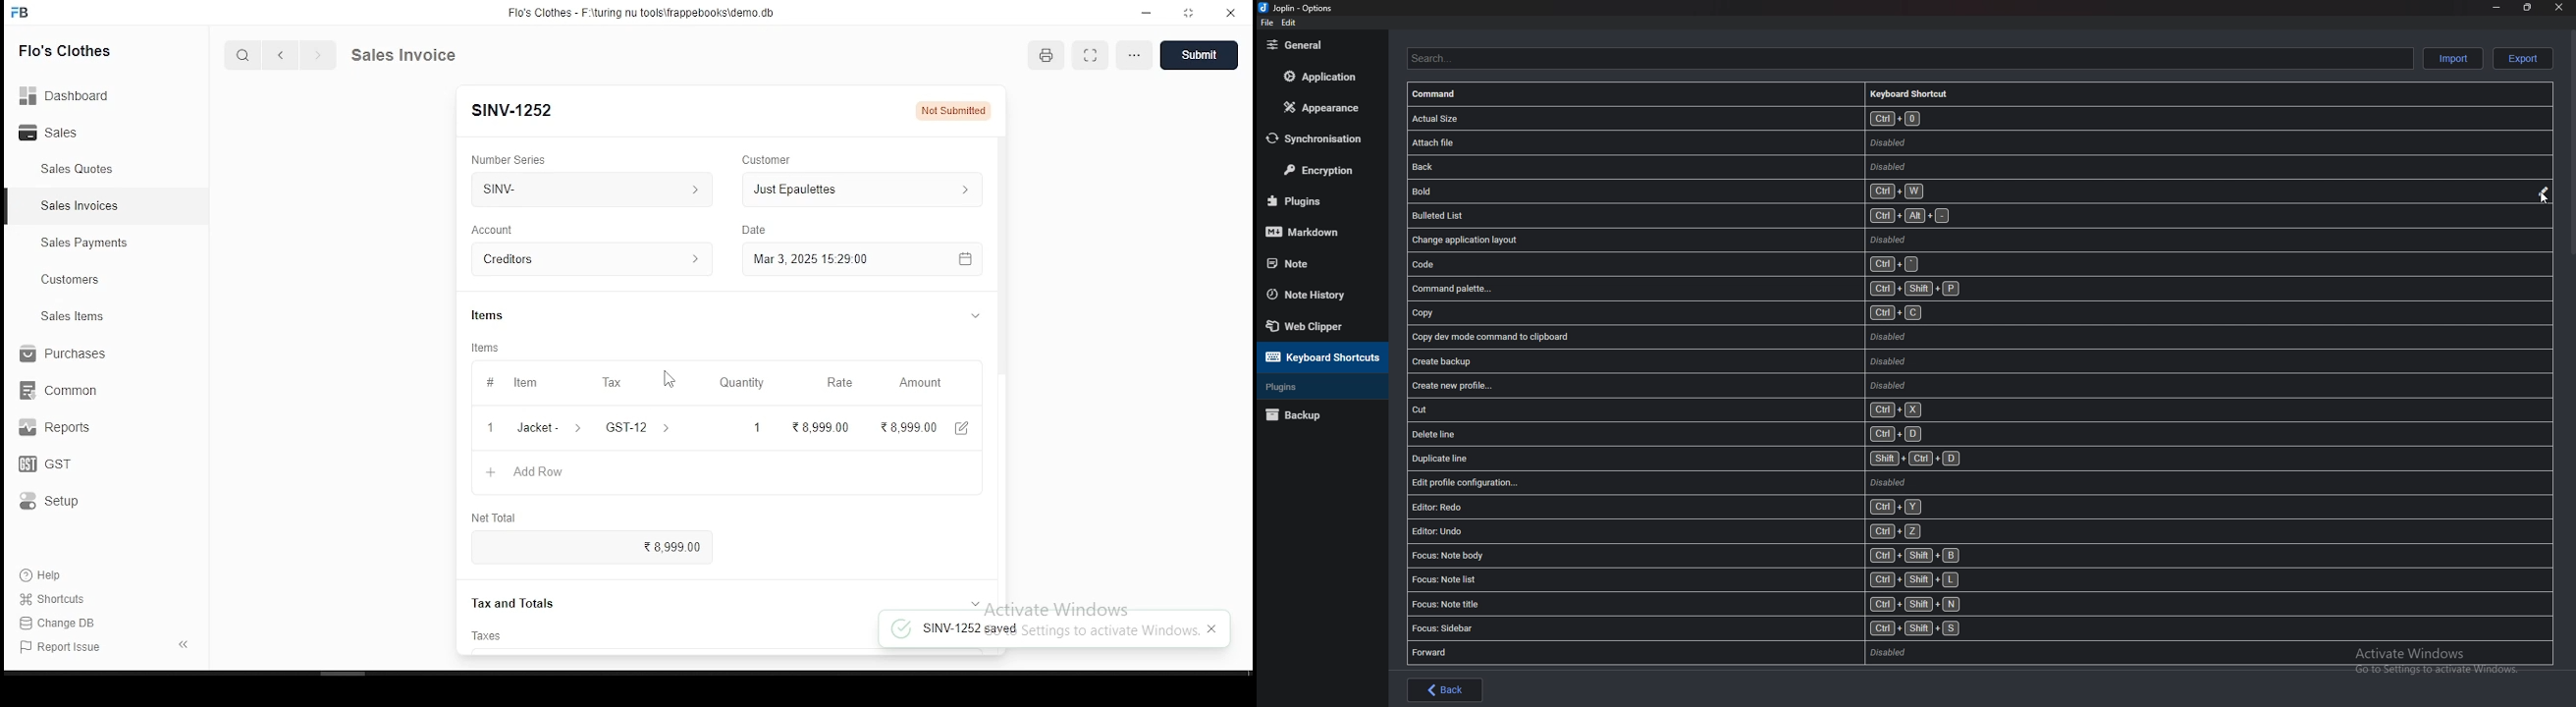 The image size is (2576, 728). I want to click on next, so click(319, 57).